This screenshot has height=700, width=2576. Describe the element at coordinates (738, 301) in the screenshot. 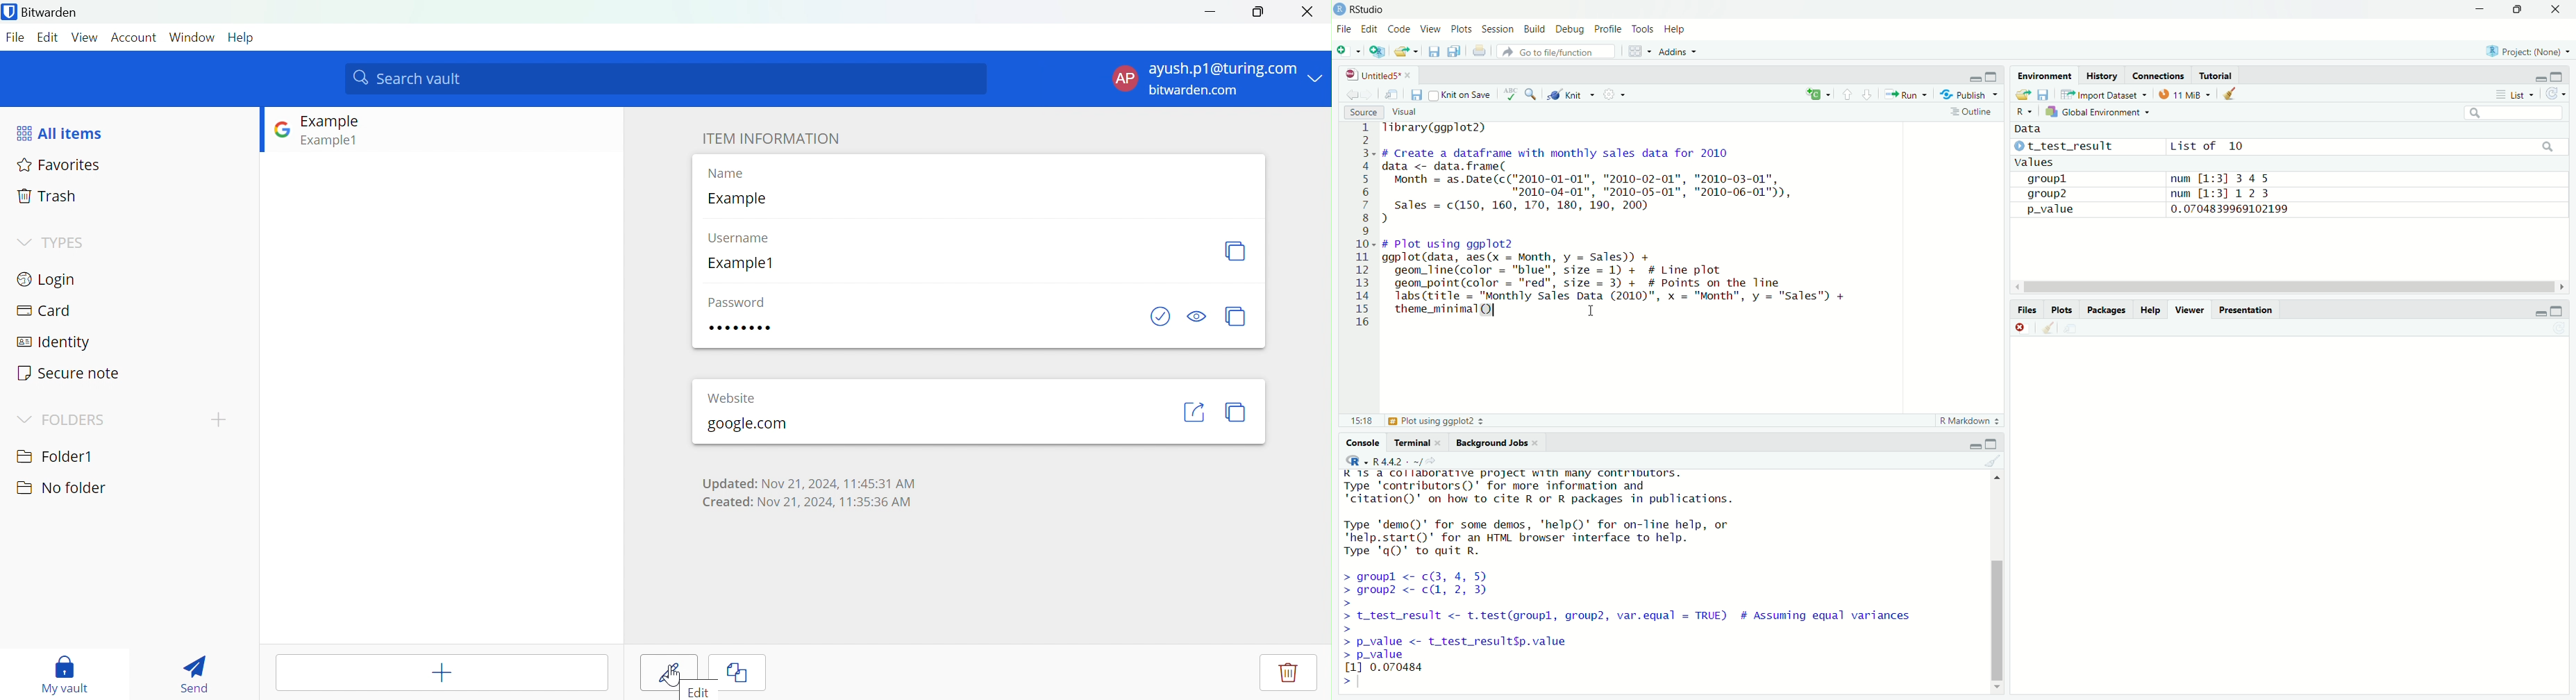

I see `Password` at that location.